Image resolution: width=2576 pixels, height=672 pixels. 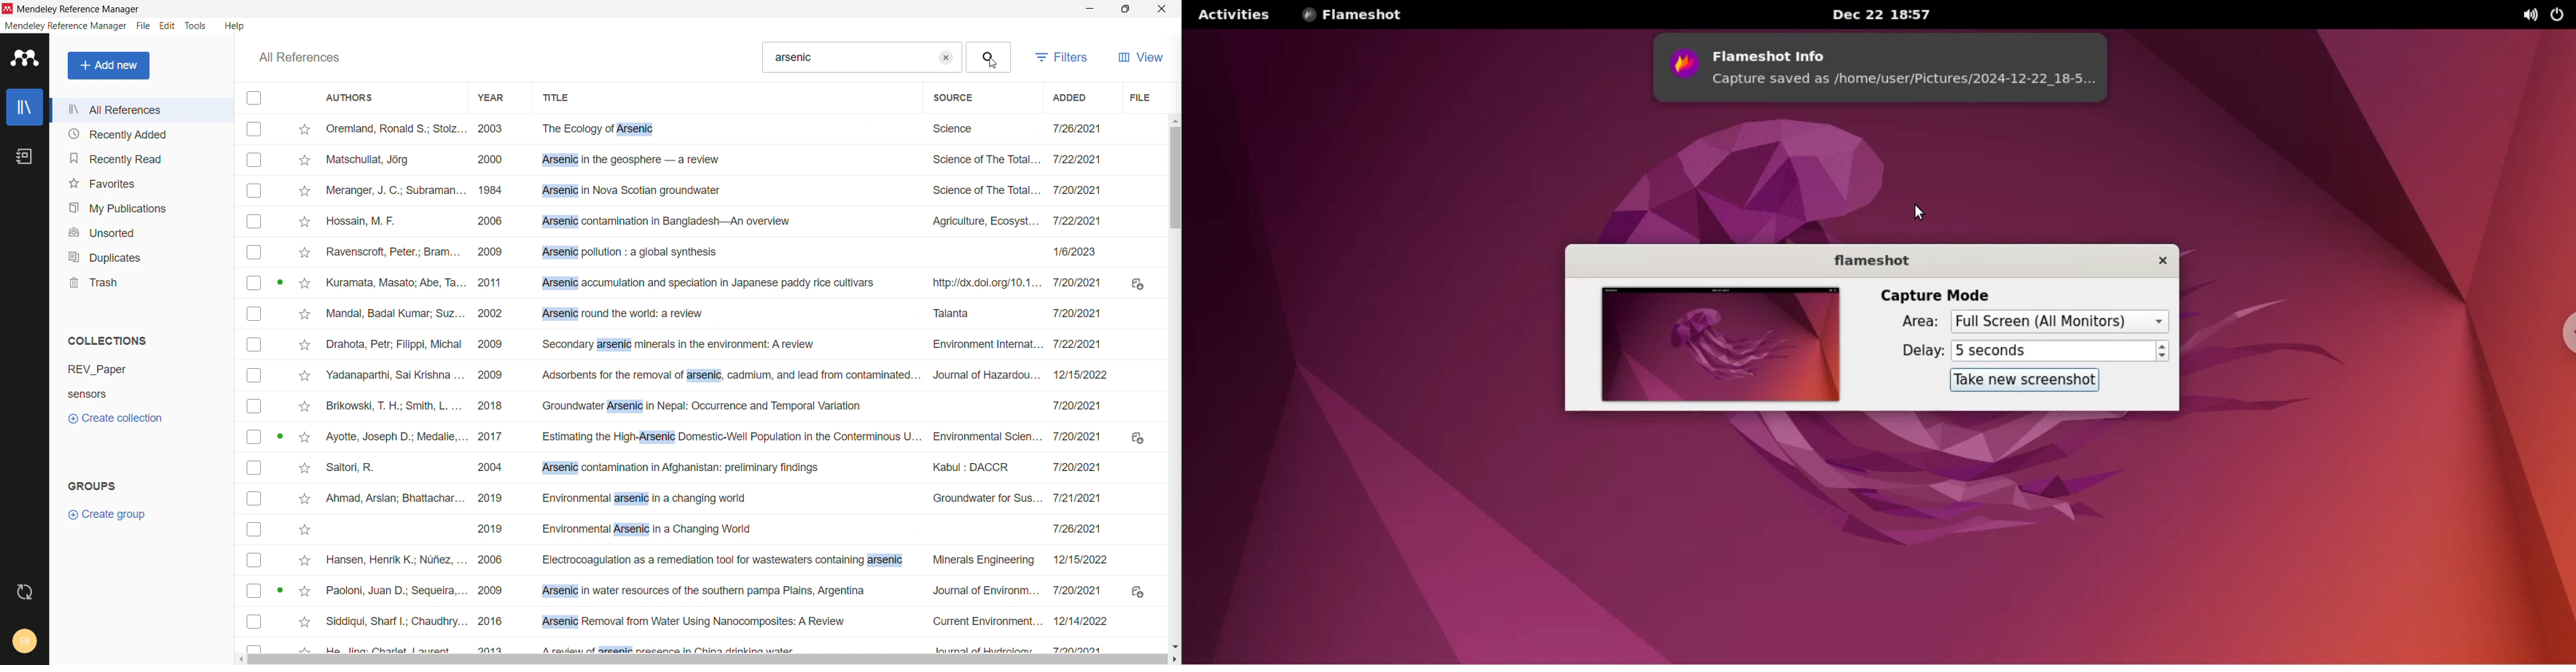 What do you see at coordinates (714, 313) in the screenshot?
I see `Mandal, Badal Kumar; Suz... 2002 Arsenic round the world: a review Talanta 712012021` at bounding box center [714, 313].